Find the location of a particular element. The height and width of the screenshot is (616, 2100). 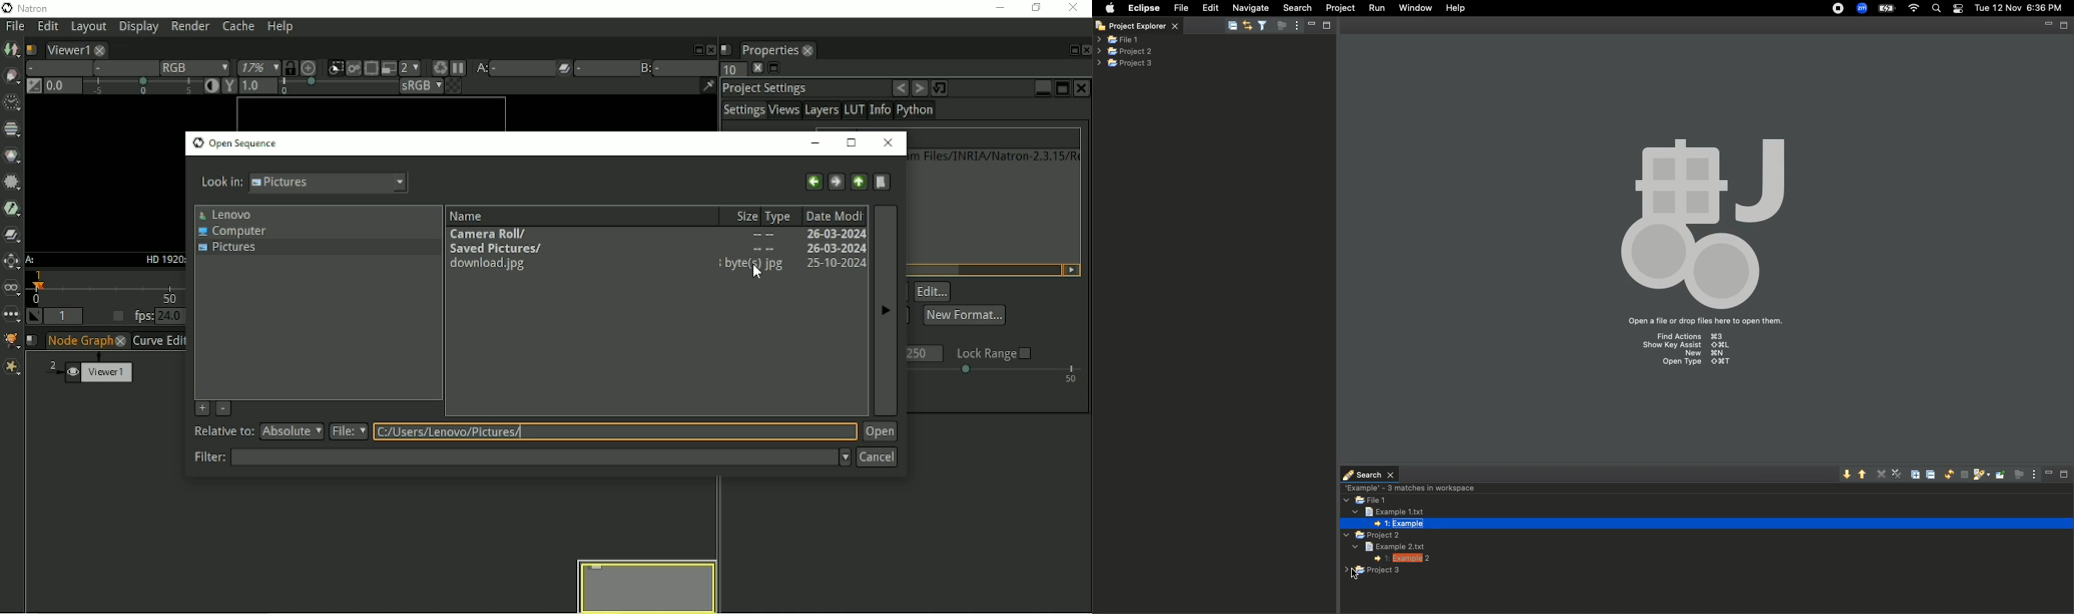

Date/time is located at coordinates (2020, 8).